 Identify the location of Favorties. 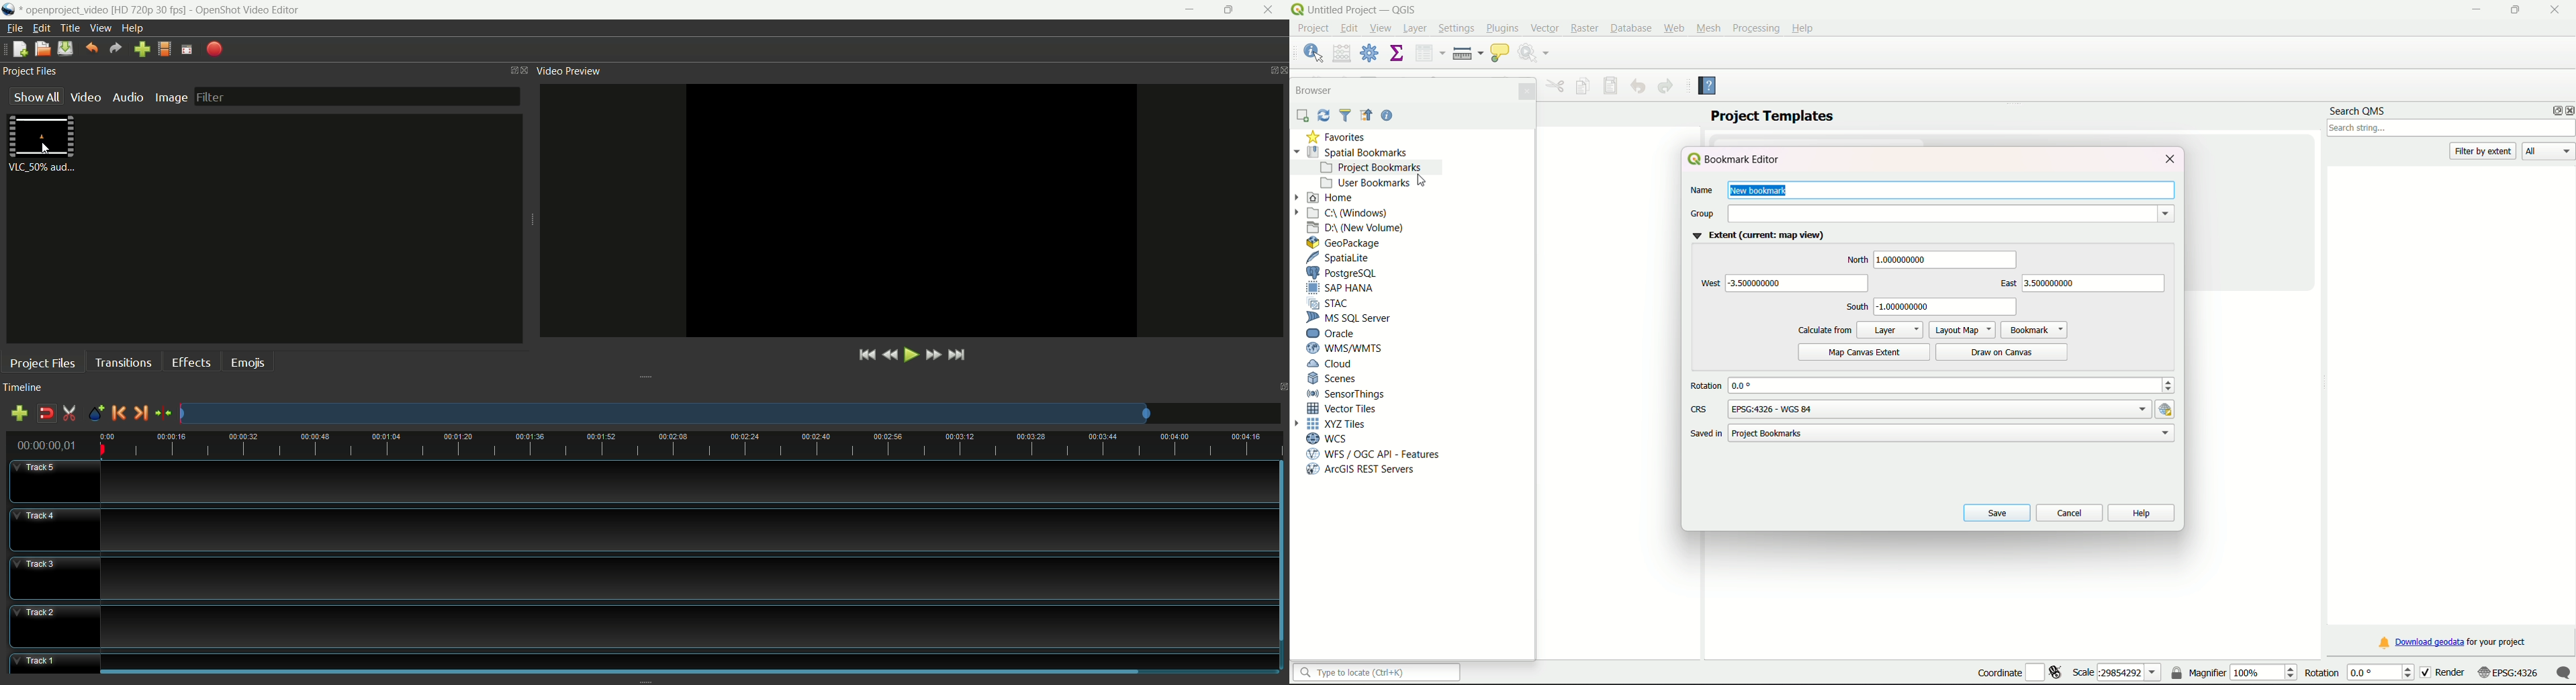
(1336, 137).